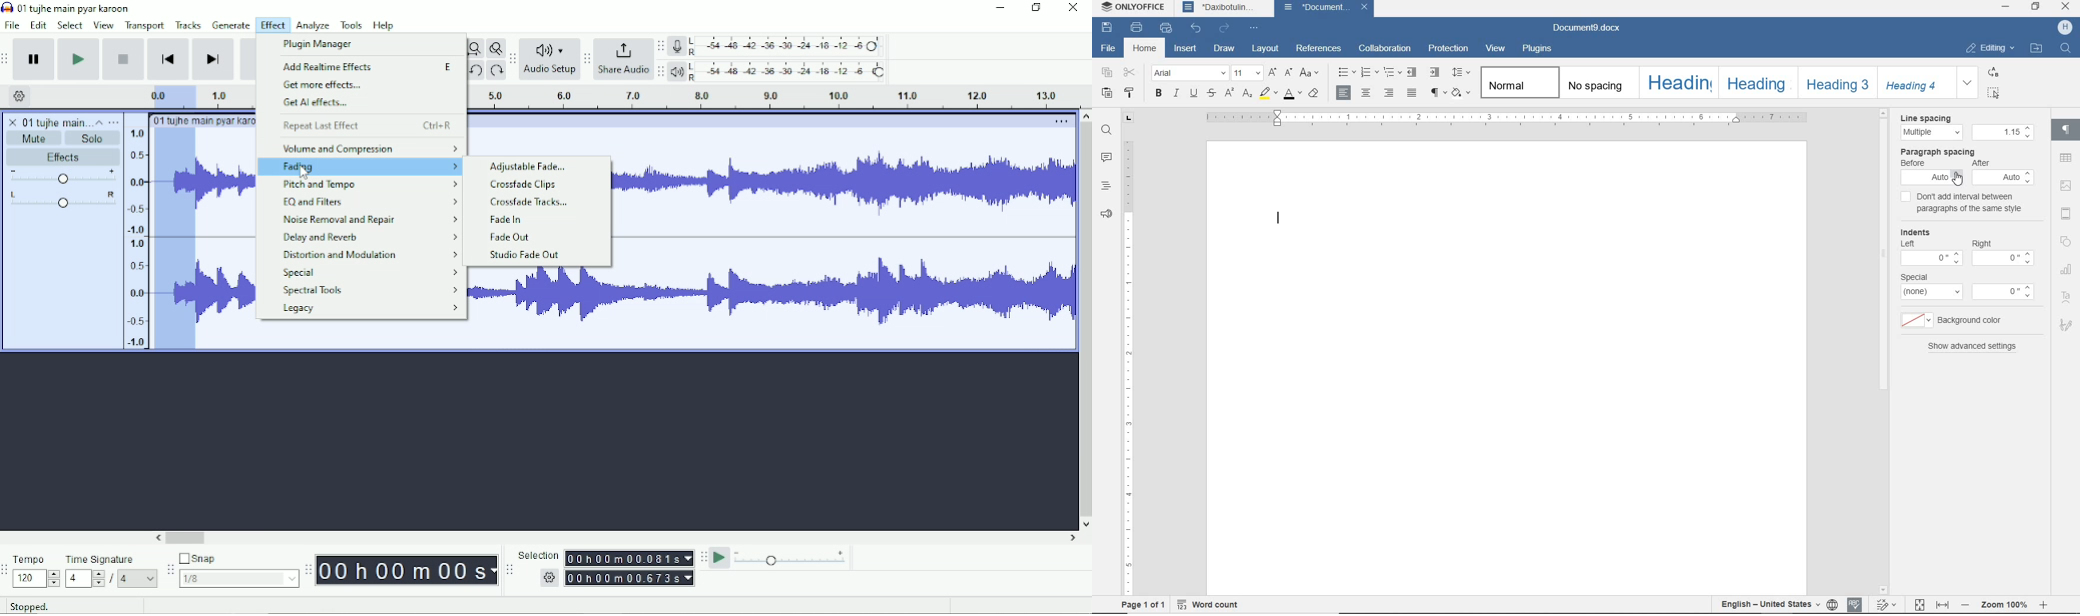 This screenshot has width=2100, height=616. Describe the element at coordinates (1144, 48) in the screenshot. I see `home` at that location.